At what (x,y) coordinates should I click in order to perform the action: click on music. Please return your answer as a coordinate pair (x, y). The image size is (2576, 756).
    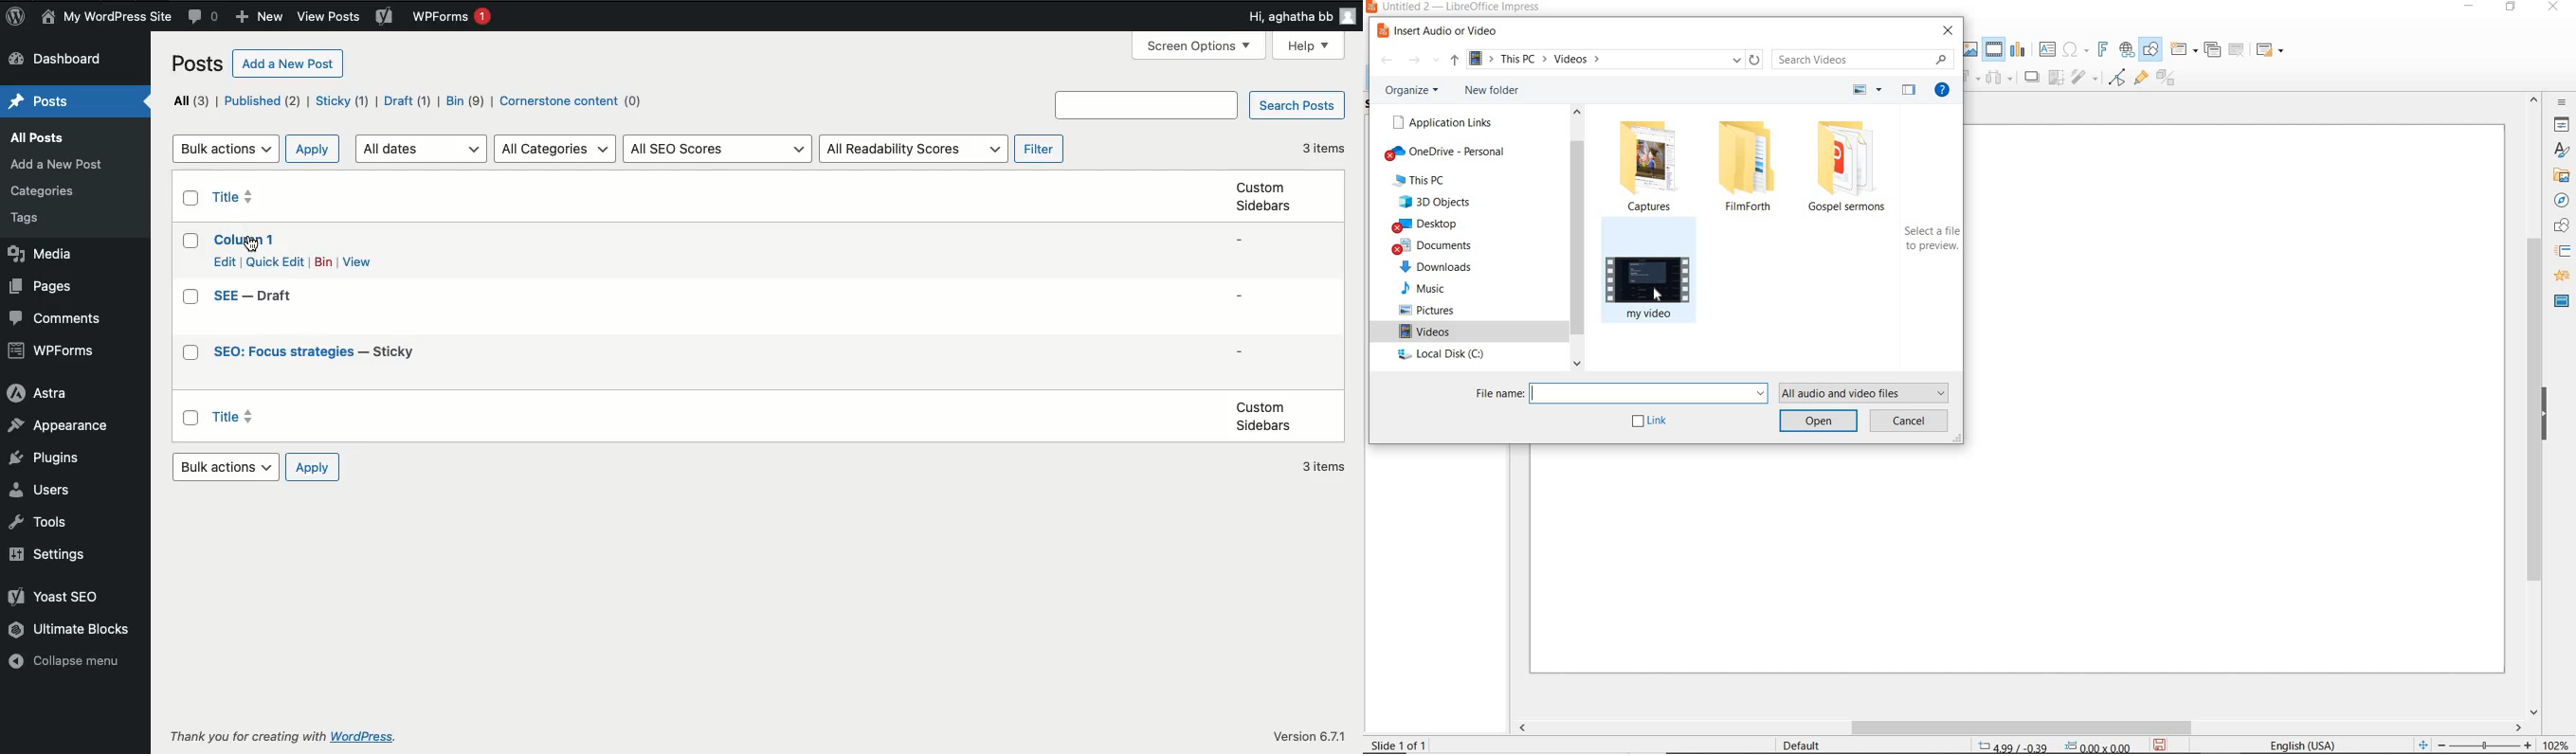
    Looking at the image, I should click on (1422, 286).